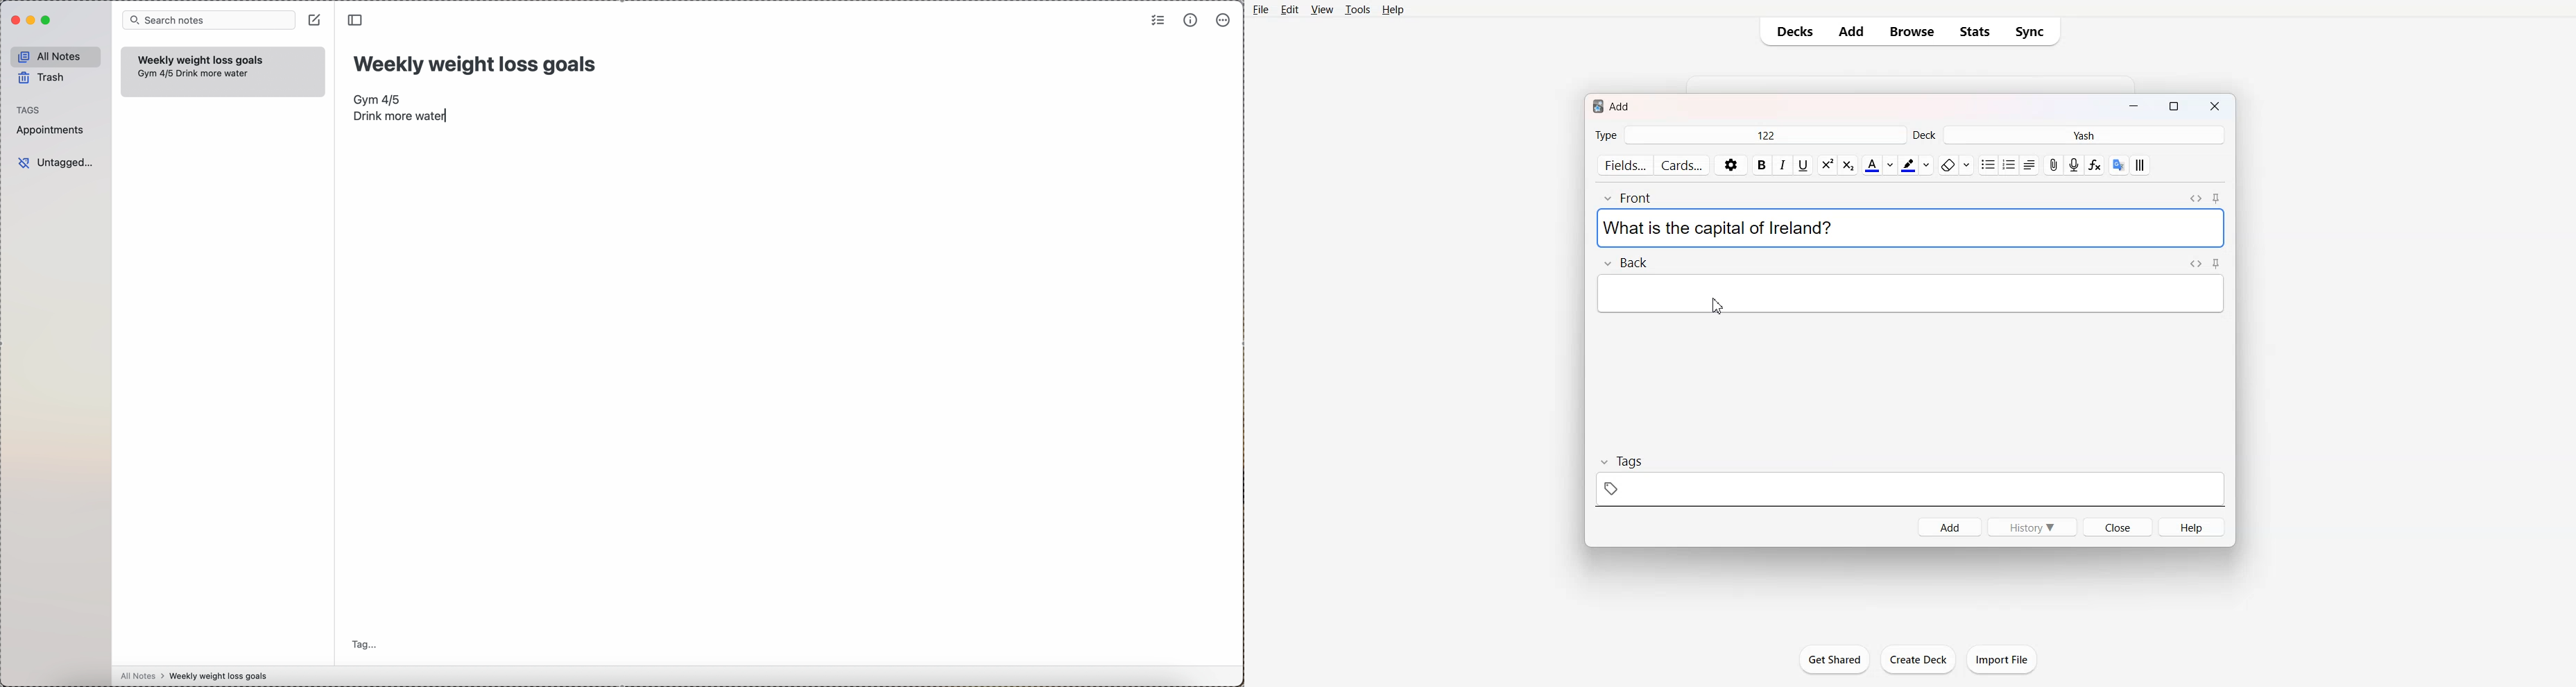  What do you see at coordinates (1719, 305) in the screenshot?
I see `Cursor` at bounding box center [1719, 305].